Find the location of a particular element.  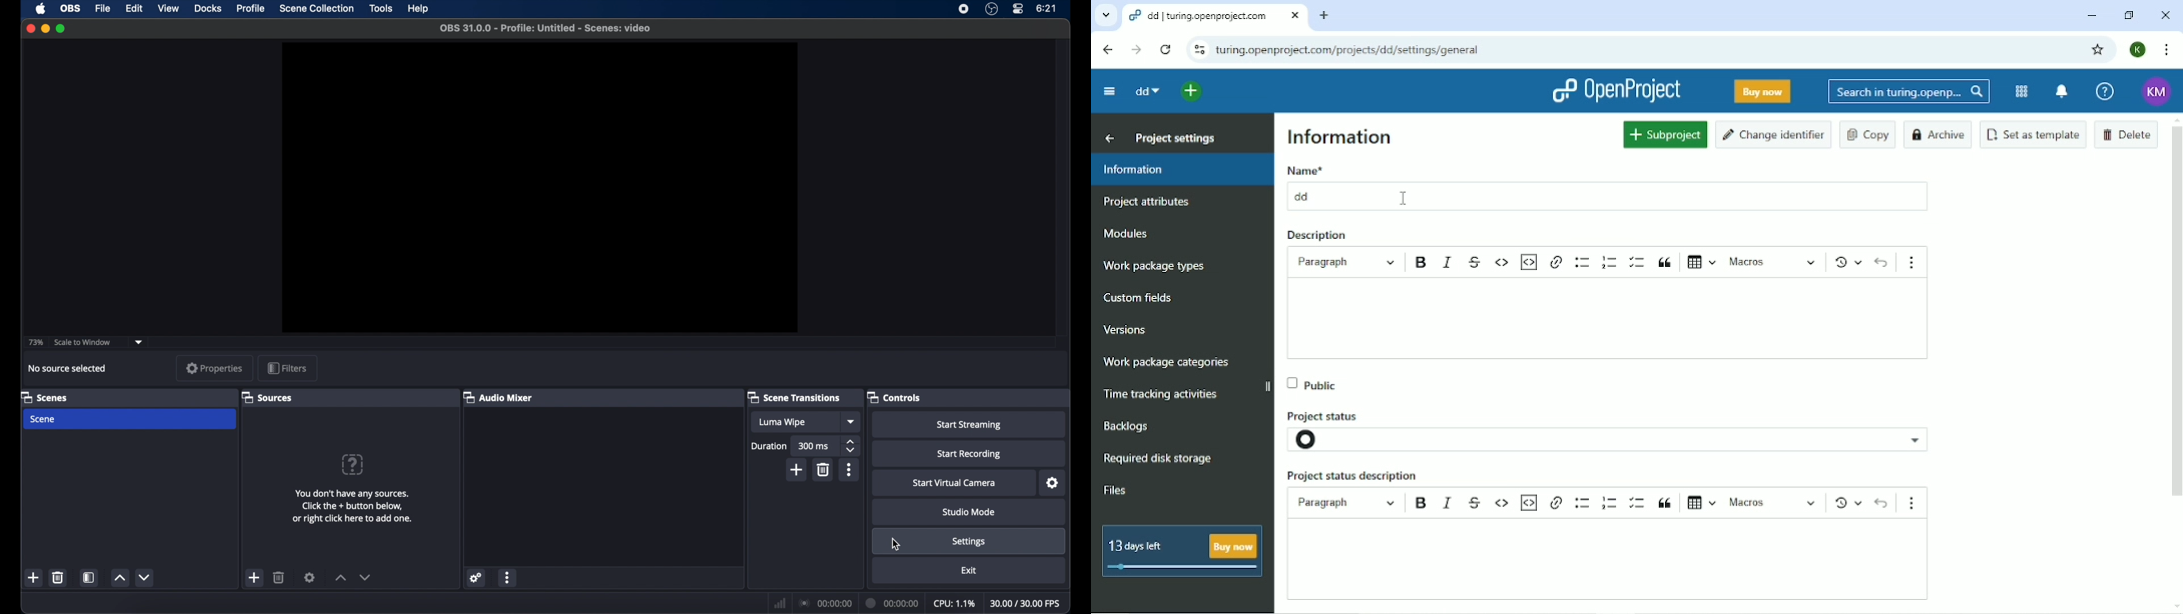

minimize is located at coordinates (45, 28).